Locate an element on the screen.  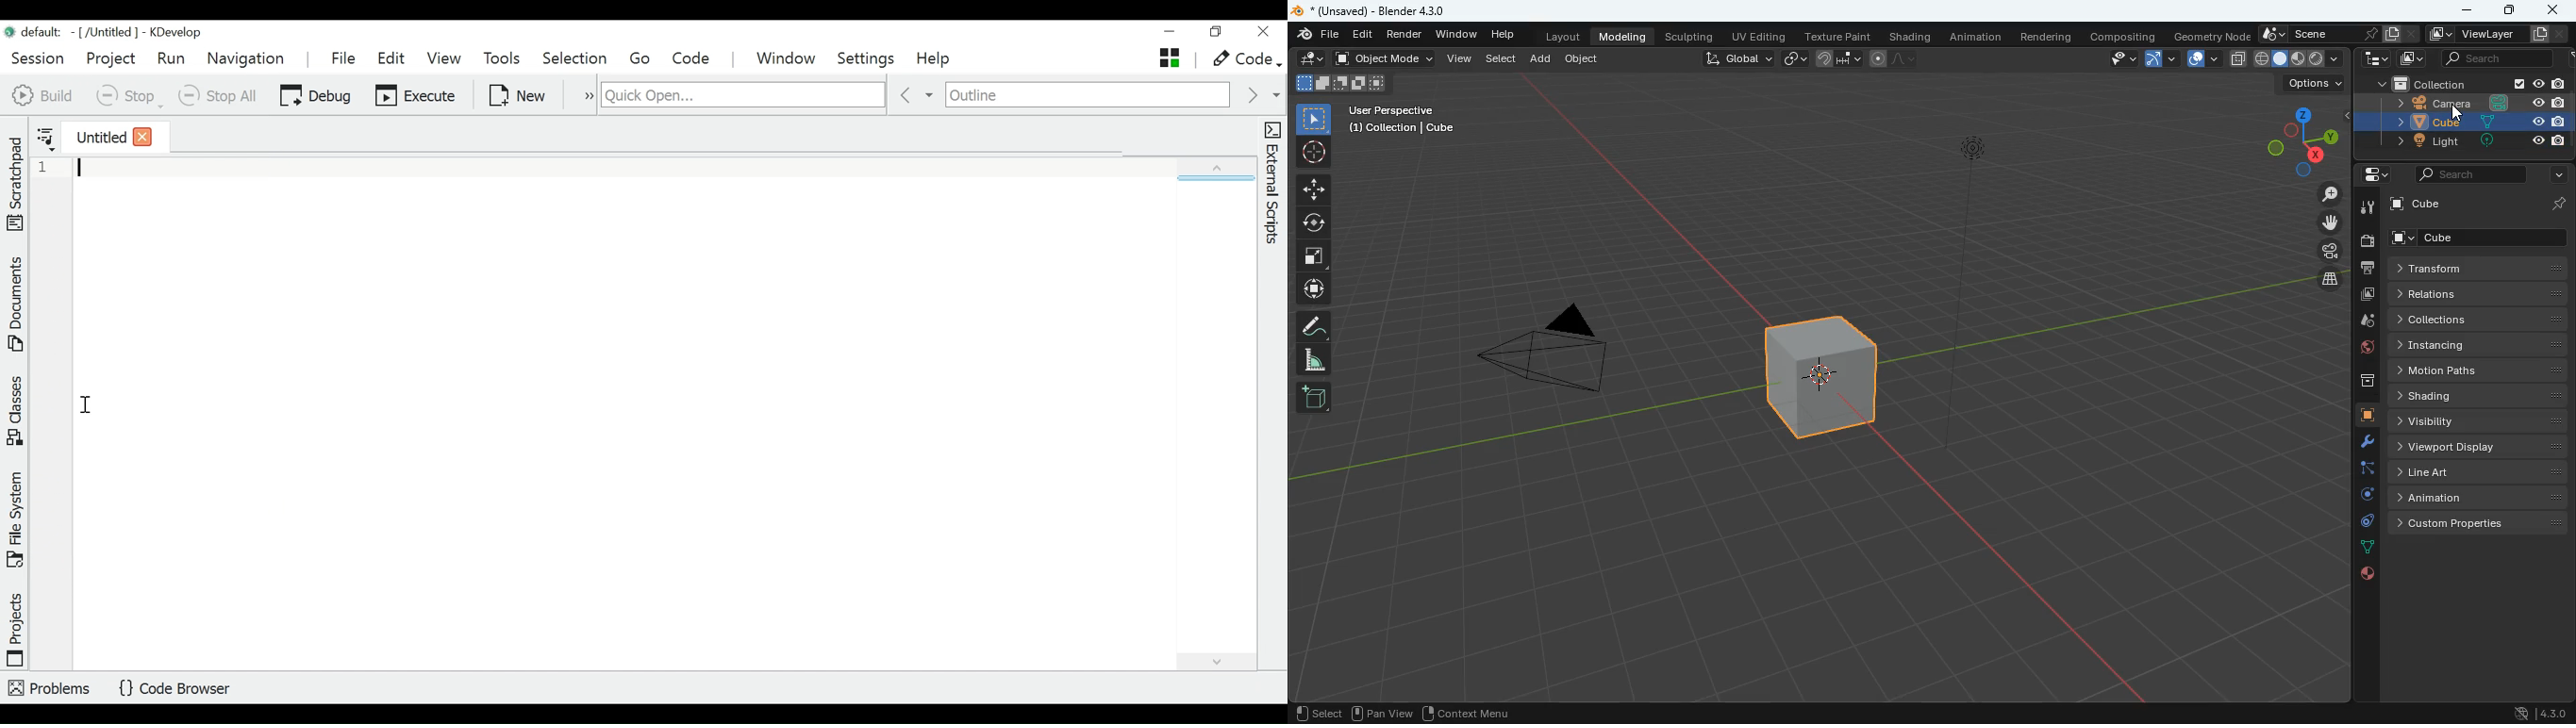
more is located at coordinates (2553, 174).